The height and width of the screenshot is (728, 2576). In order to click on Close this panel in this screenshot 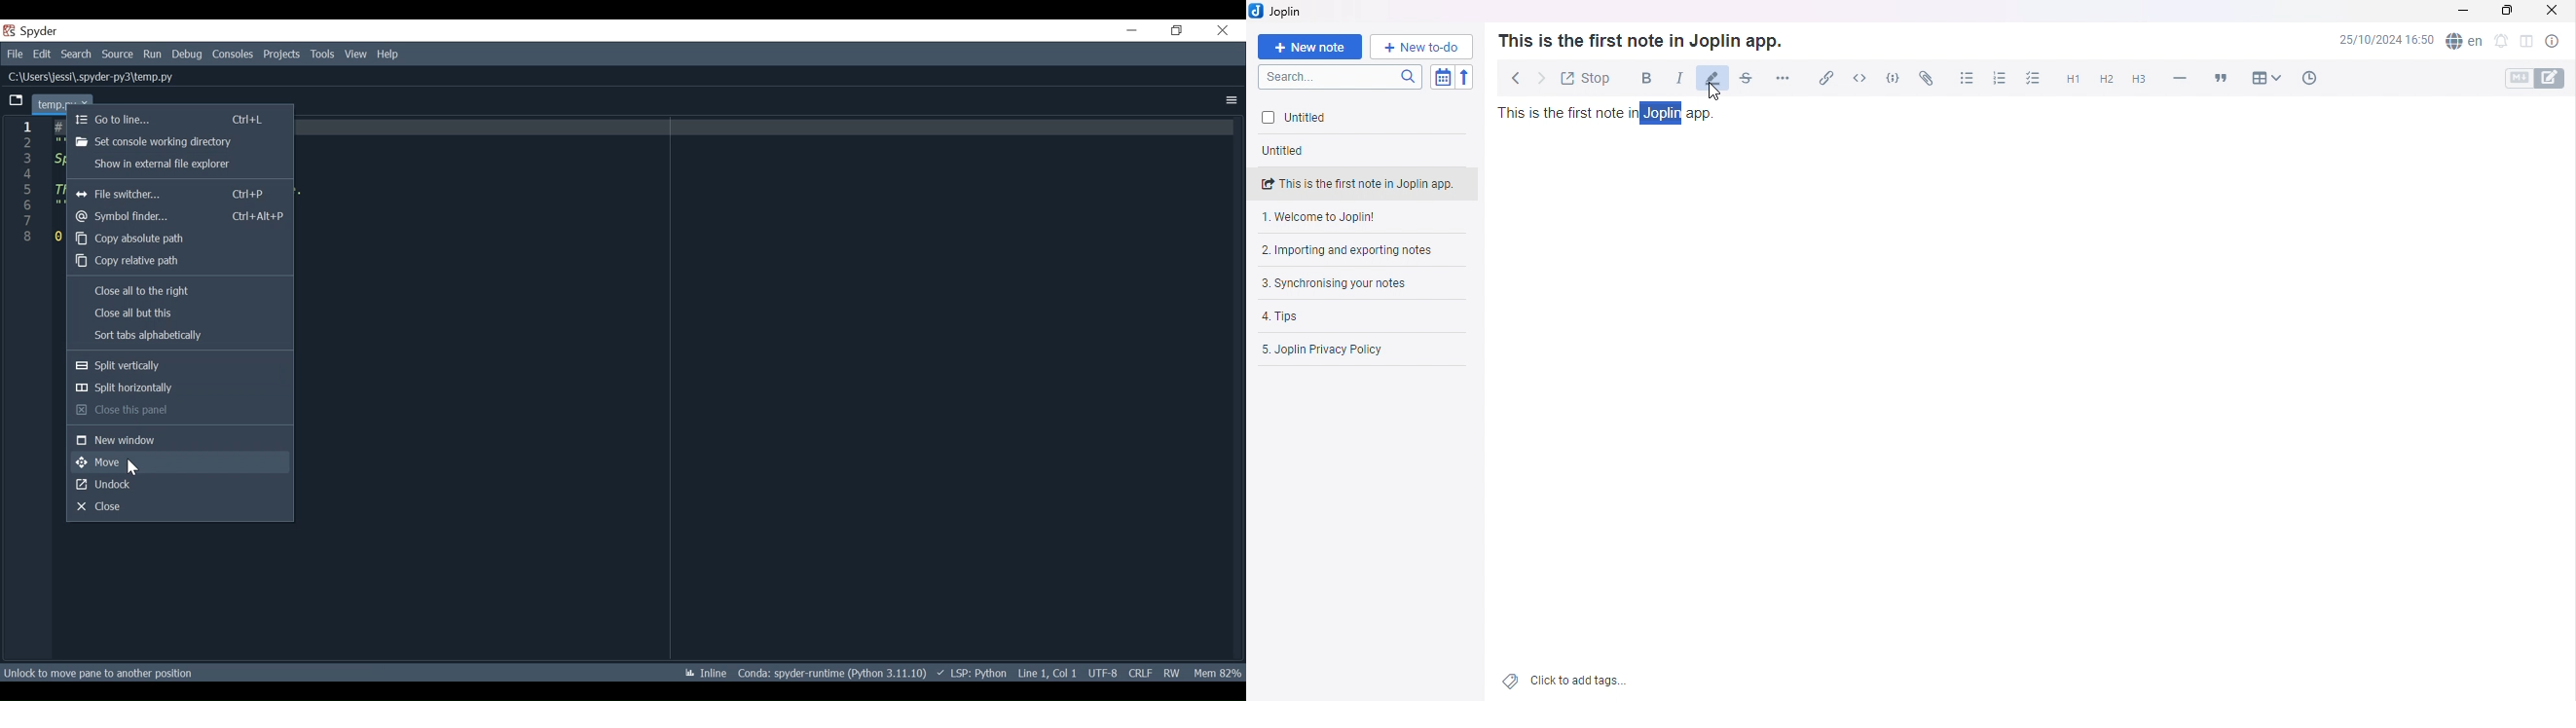, I will do `click(180, 410)`.